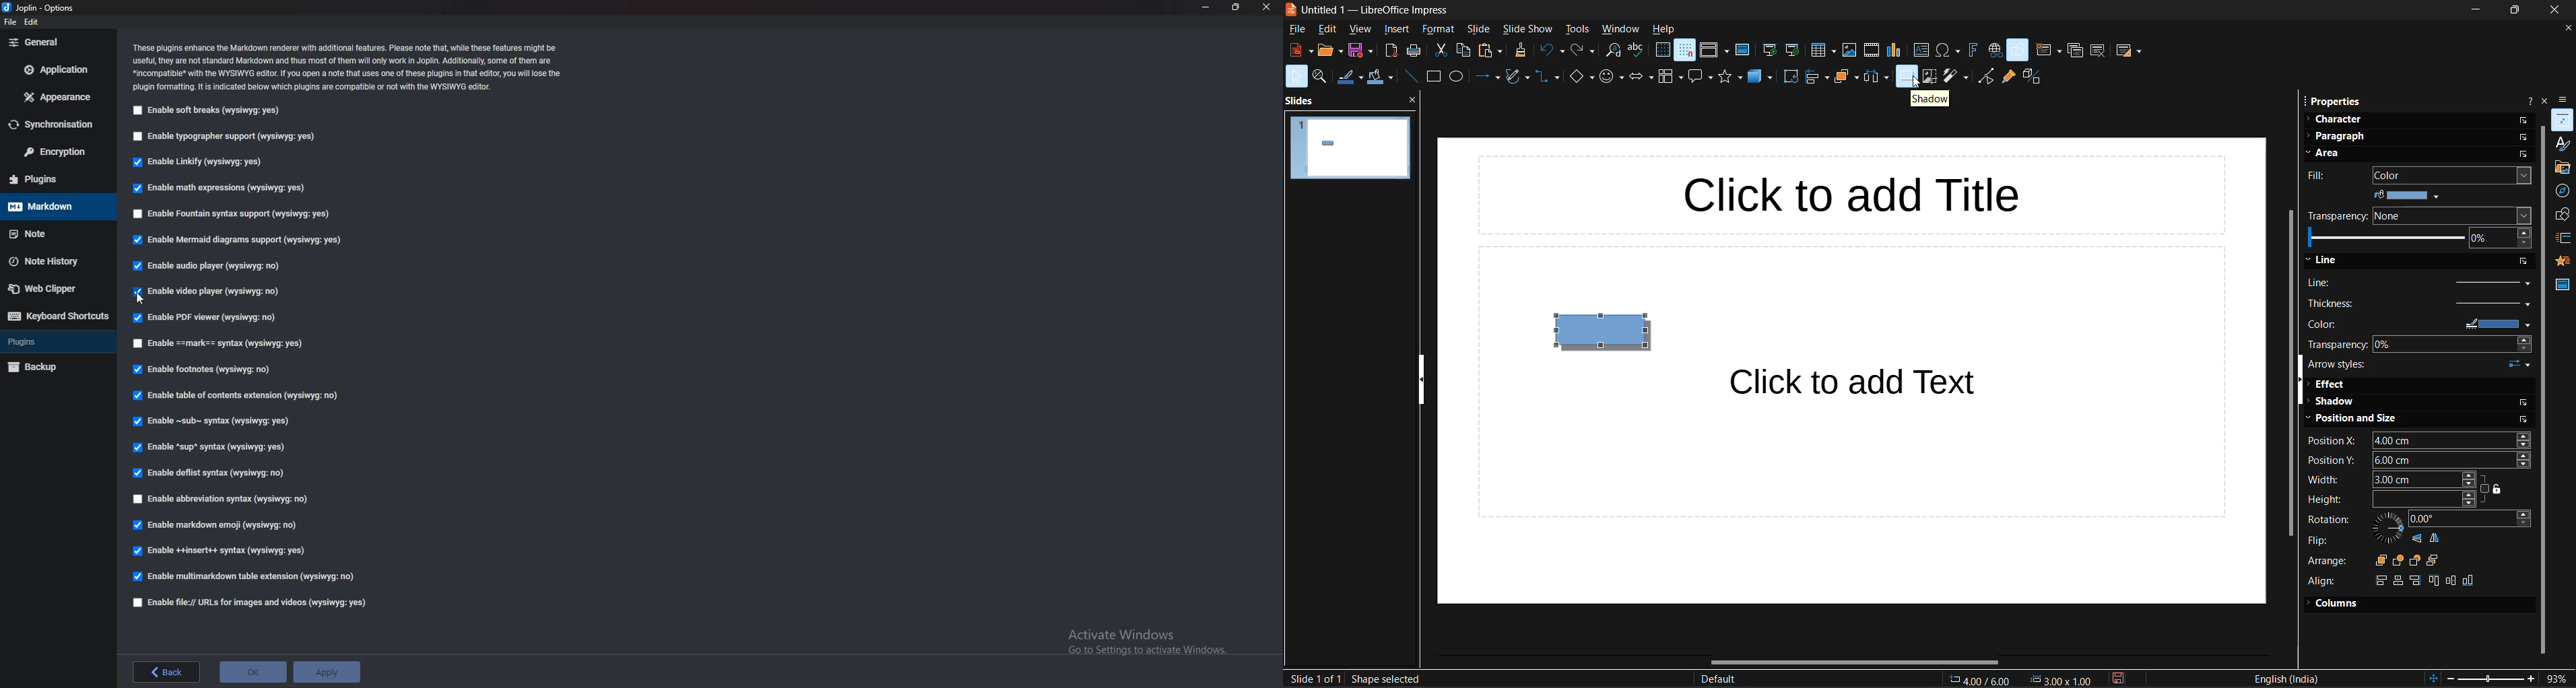  What do you see at coordinates (2525, 121) in the screenshot?
I see `more options` at bounding box center [2525, 121].